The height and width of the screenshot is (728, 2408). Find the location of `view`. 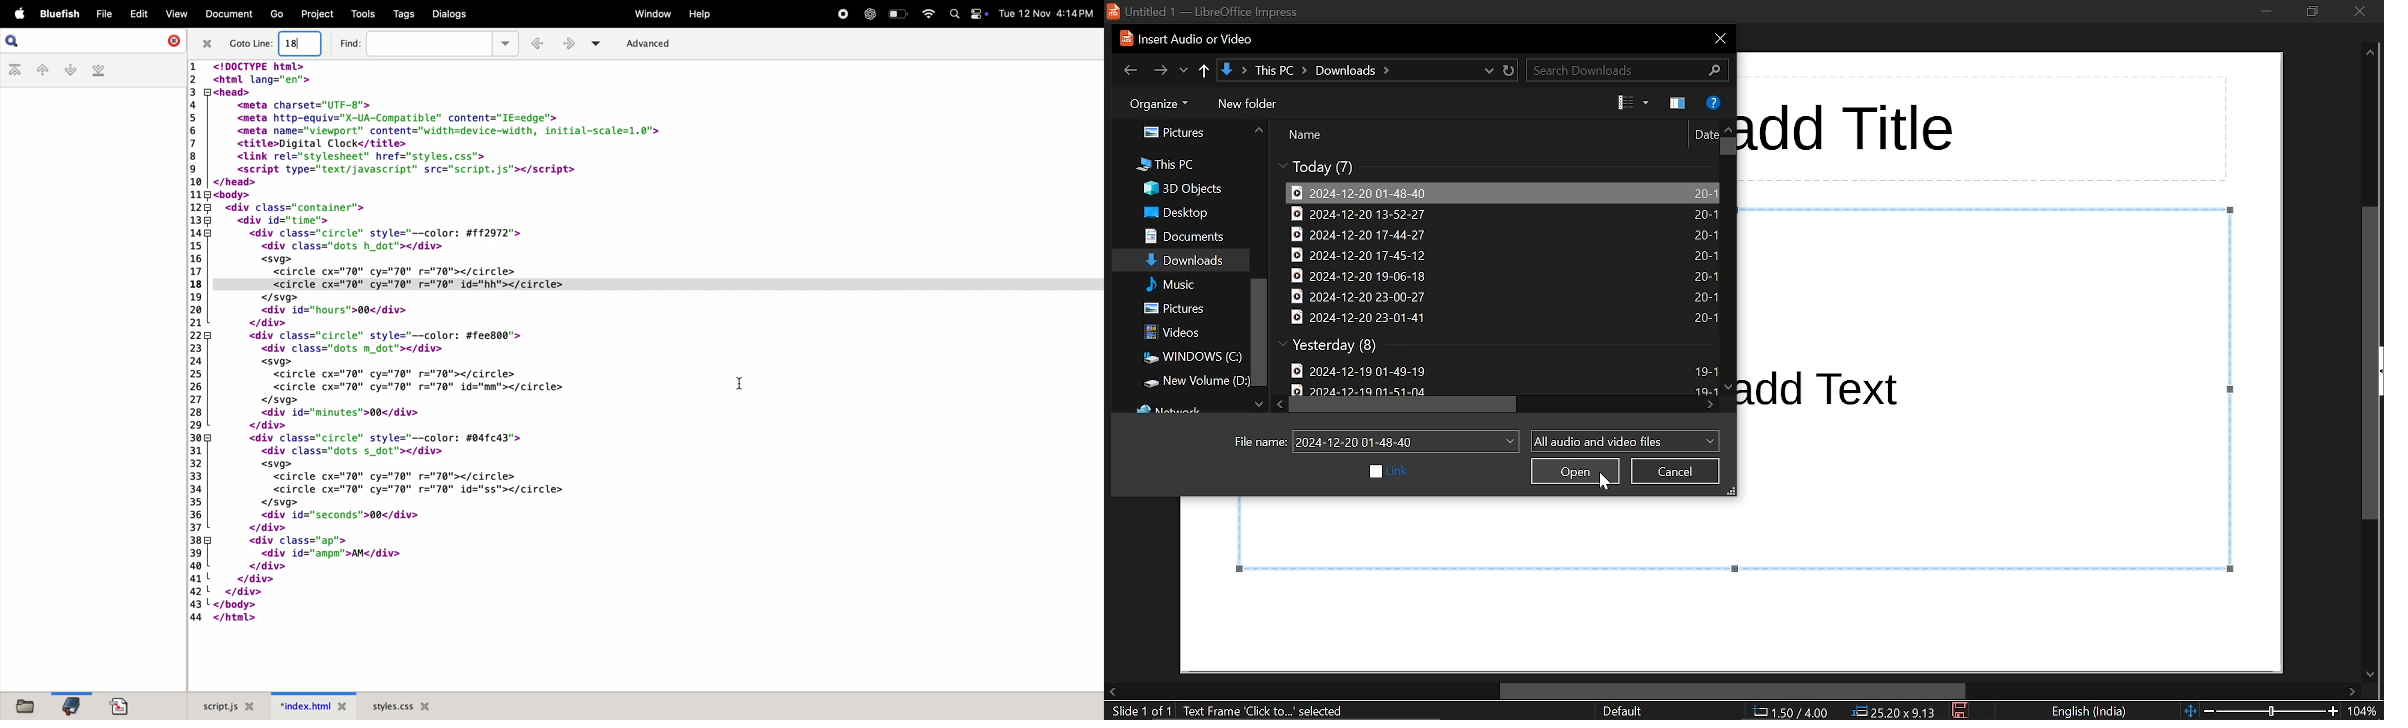

view is located at coordinates (172, 14).